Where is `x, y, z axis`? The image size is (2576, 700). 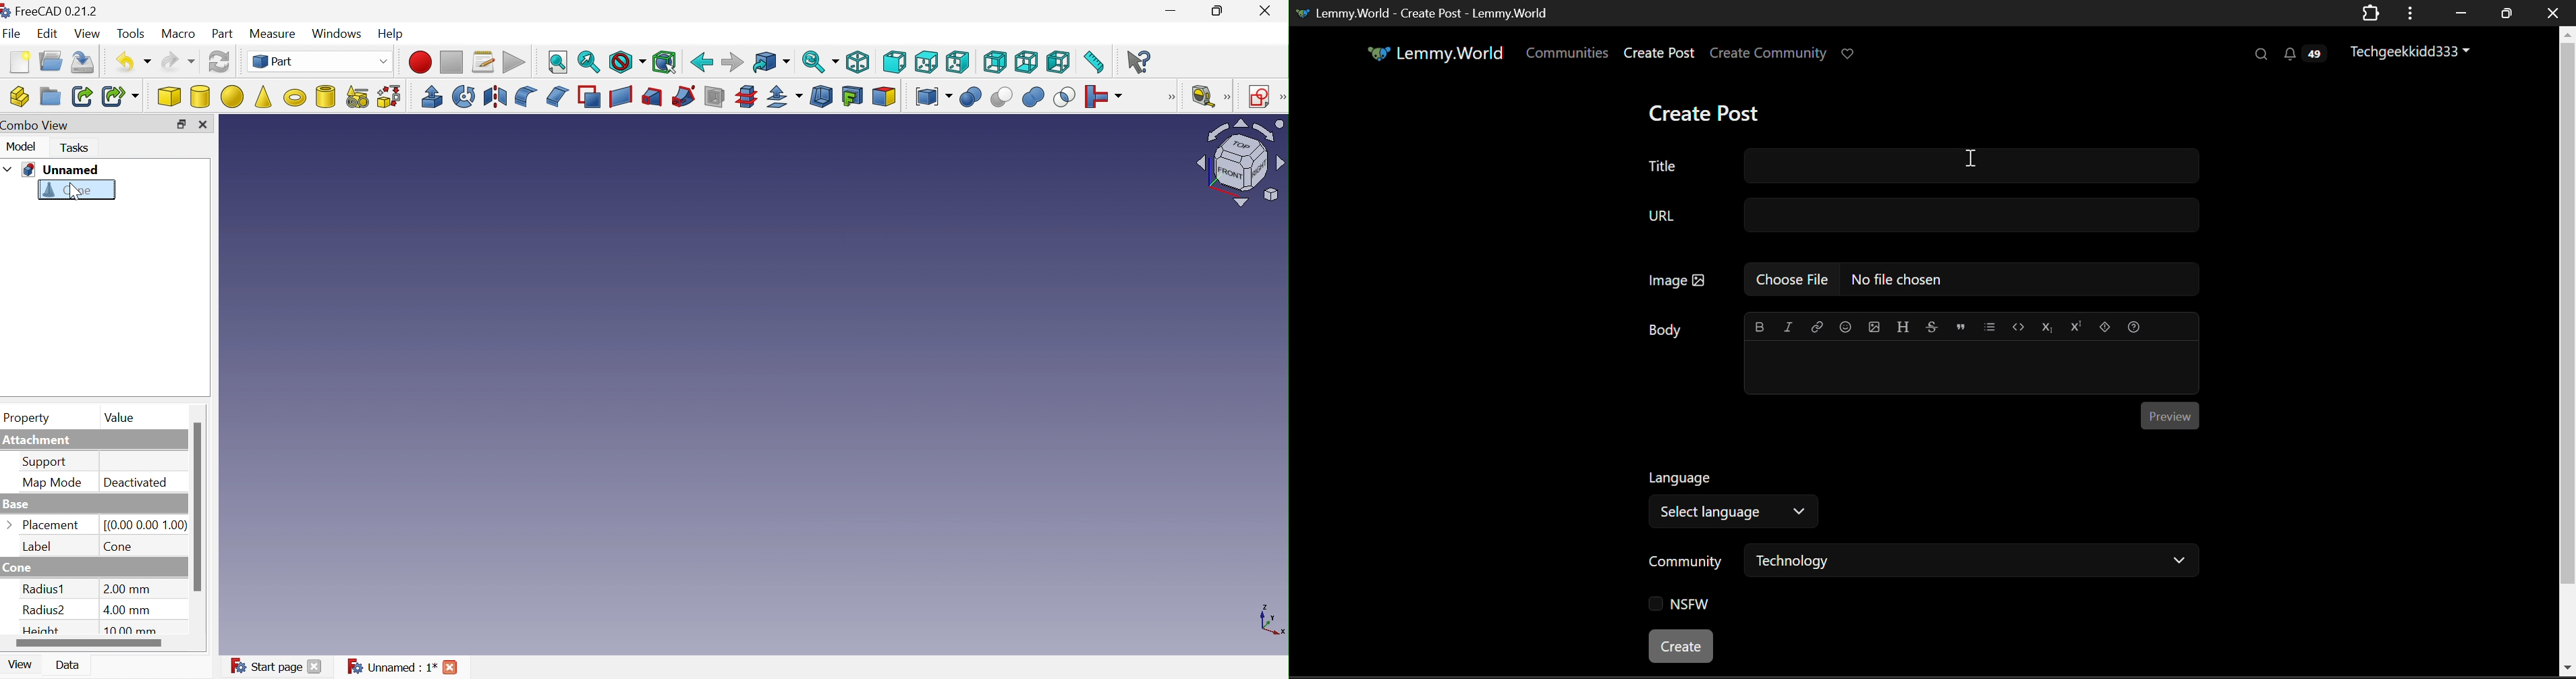
x, y, z axis is located at coordinates (1271, 622).